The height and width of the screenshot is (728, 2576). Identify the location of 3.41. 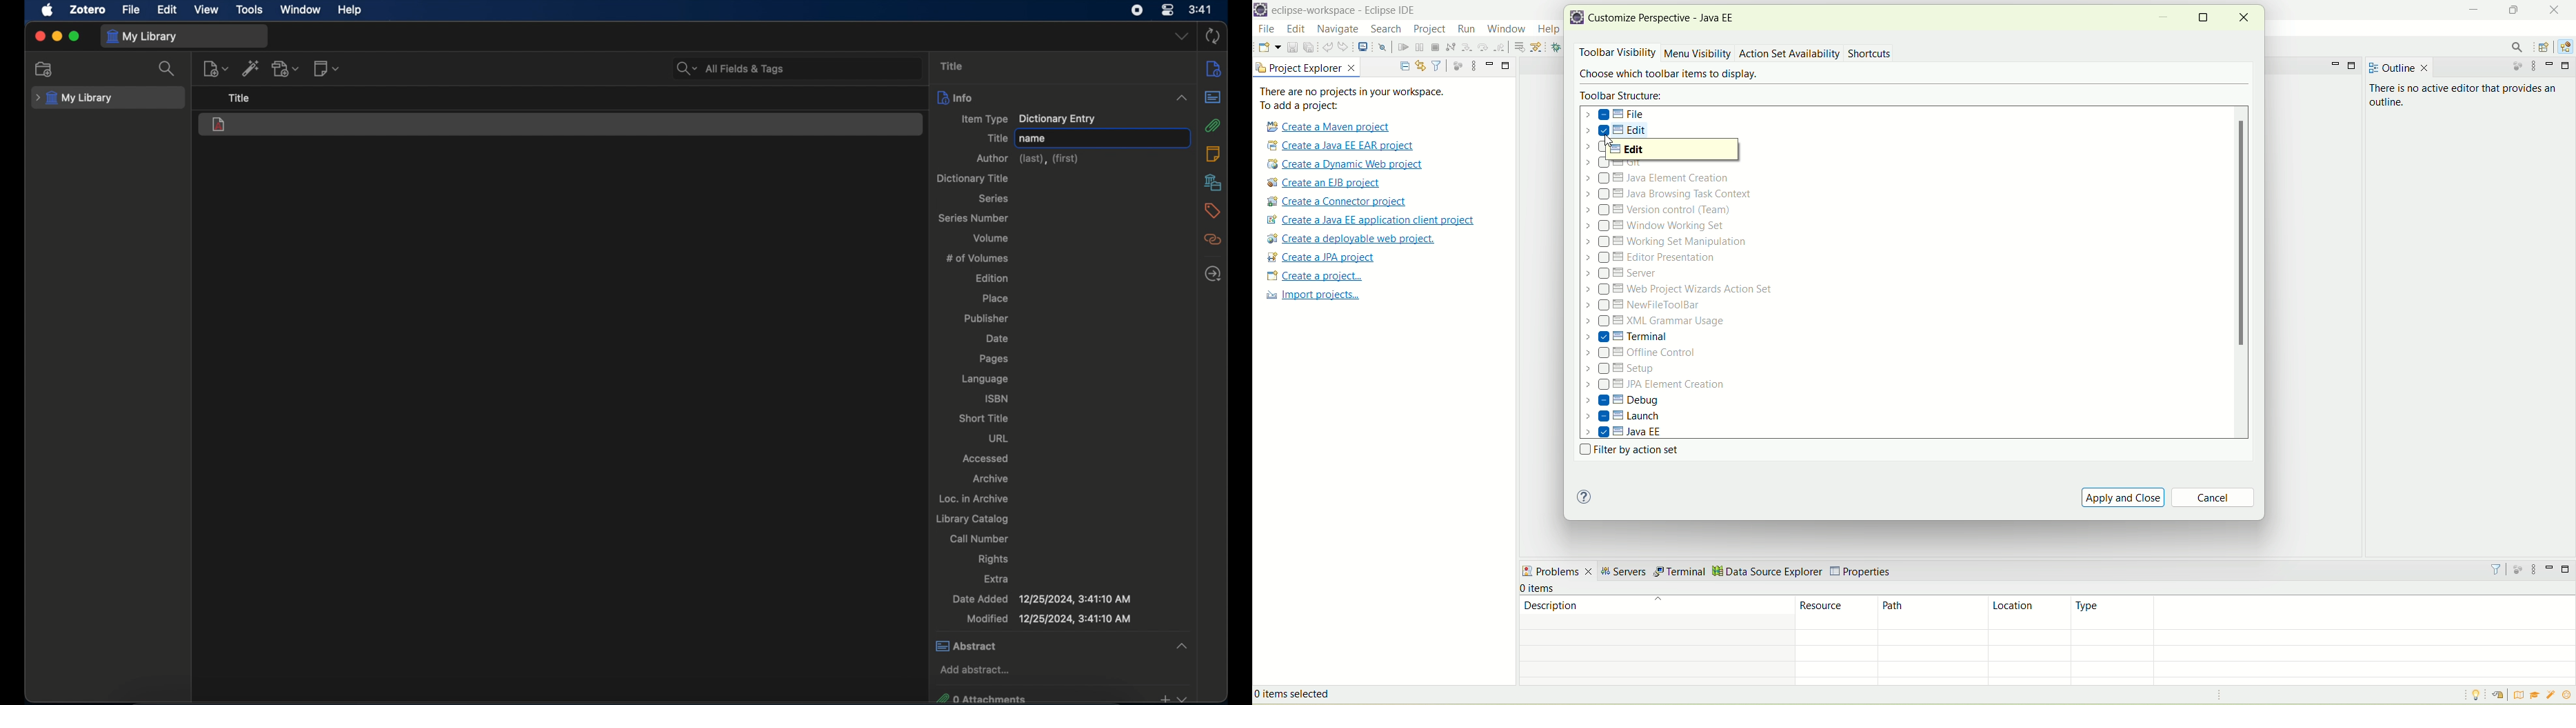
(1201, 10).